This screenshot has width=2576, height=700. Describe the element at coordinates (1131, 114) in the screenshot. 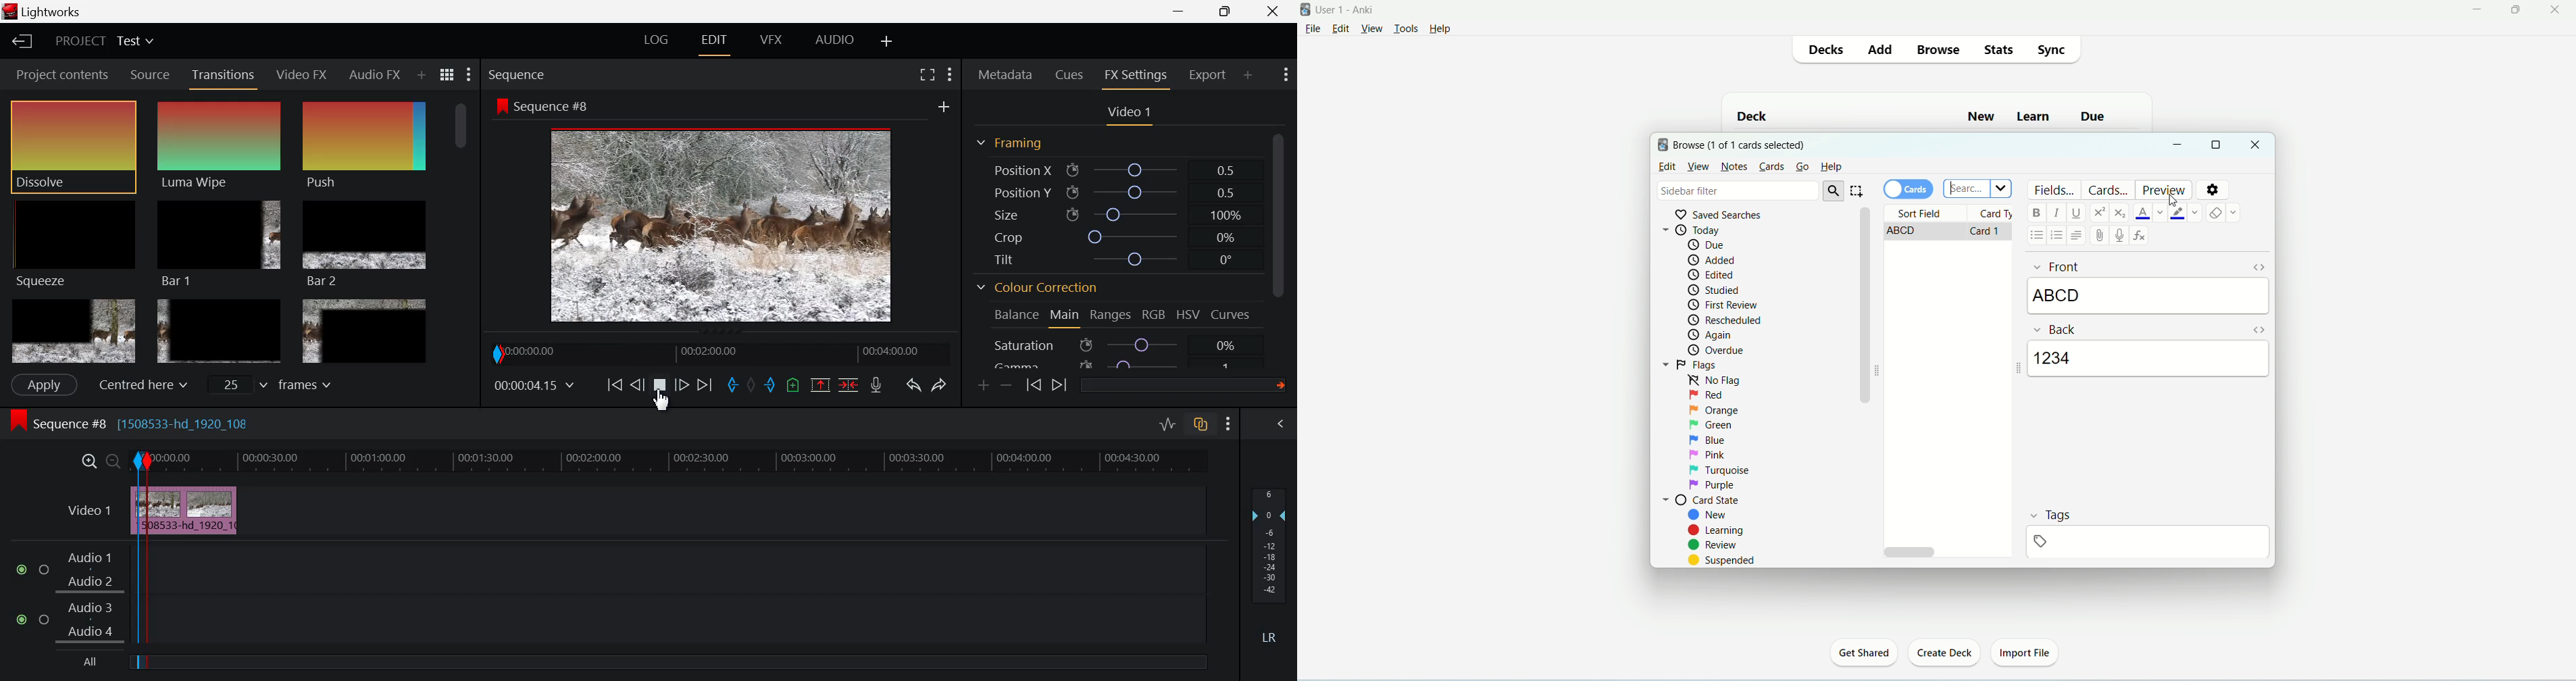

I see `Video 1 settings open` at that location.